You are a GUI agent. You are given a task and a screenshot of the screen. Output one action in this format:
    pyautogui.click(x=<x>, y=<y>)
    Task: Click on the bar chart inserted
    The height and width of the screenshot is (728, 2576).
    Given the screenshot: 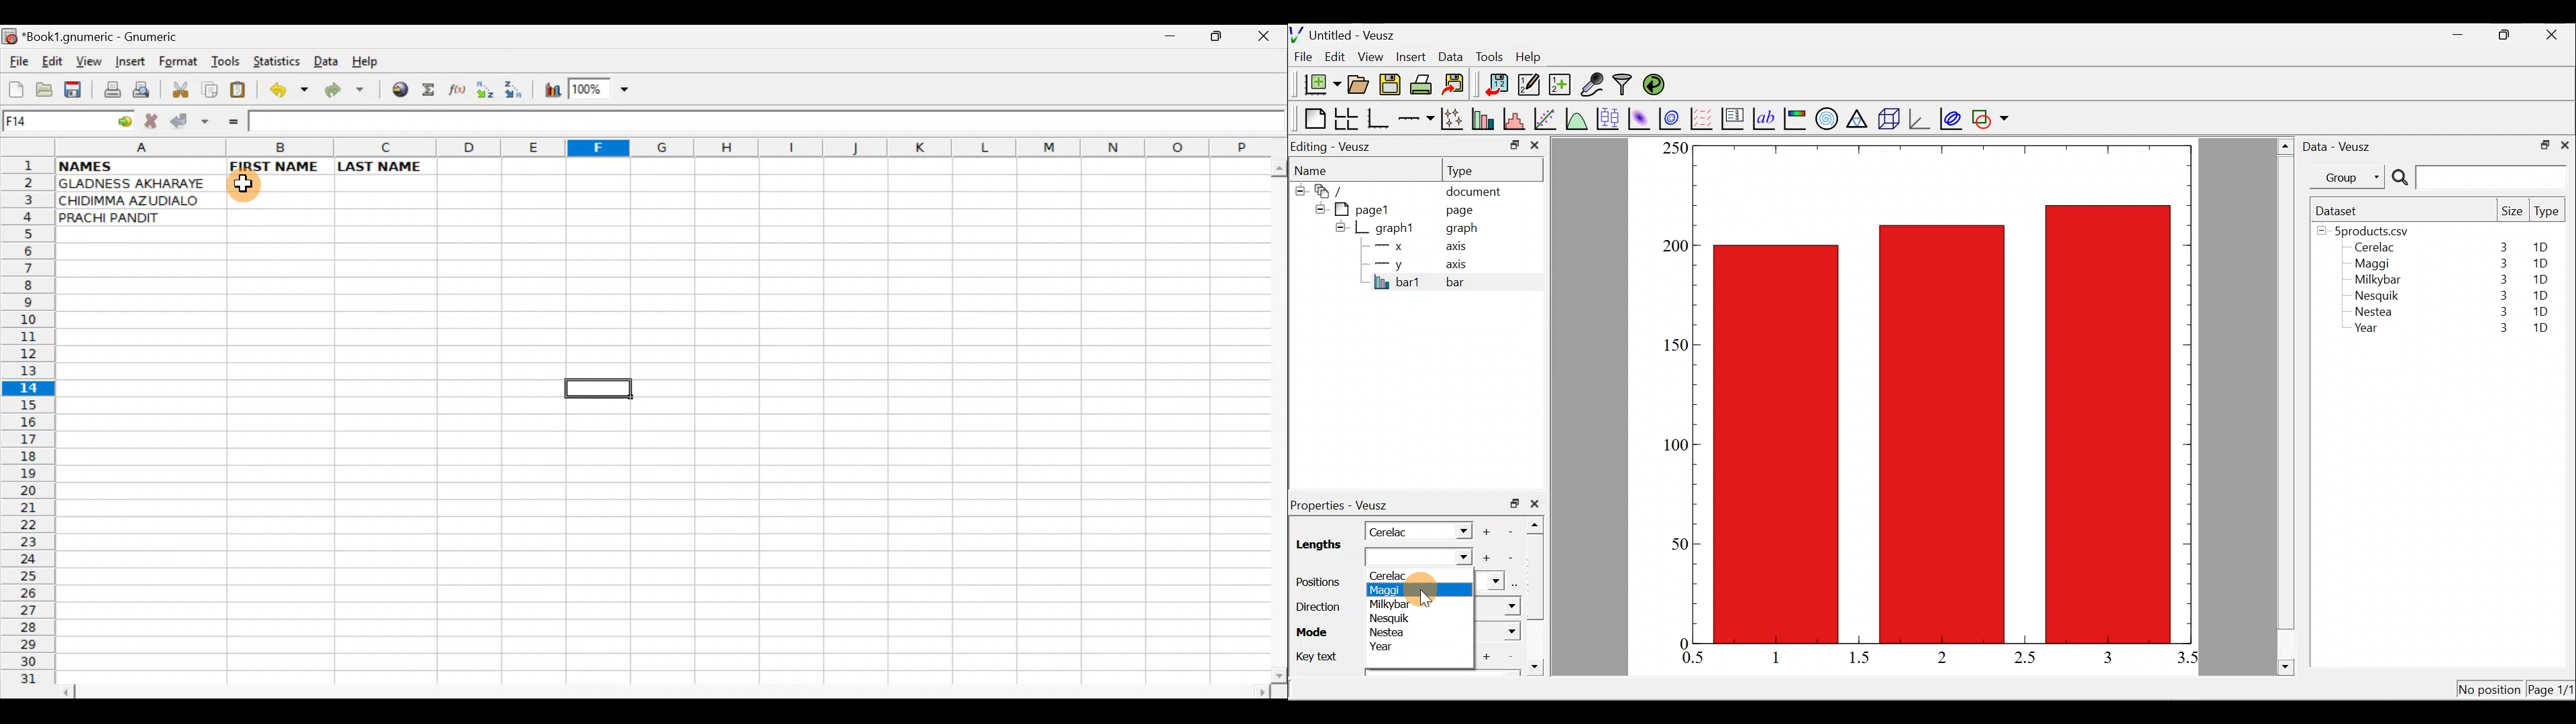 What is the action you would take?
    pyautogui.click(x=1943, y=393)
    